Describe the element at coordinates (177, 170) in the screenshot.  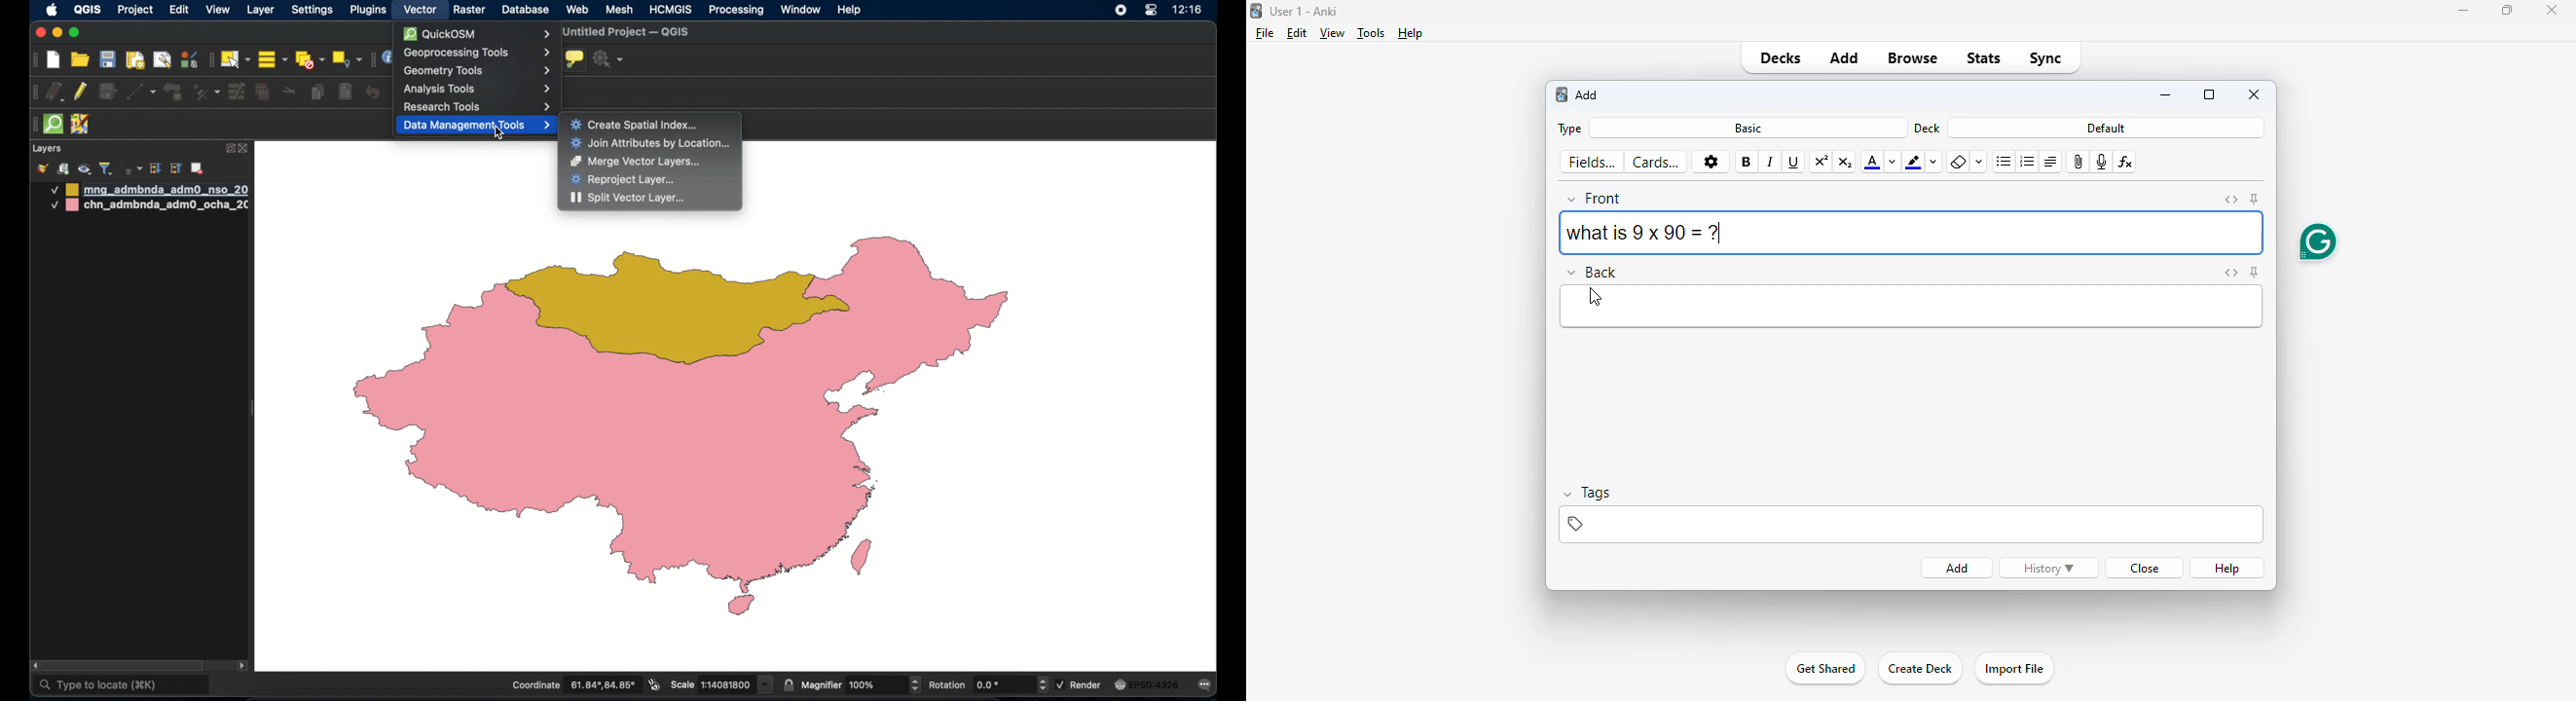
I see `collapse all ` at that location.